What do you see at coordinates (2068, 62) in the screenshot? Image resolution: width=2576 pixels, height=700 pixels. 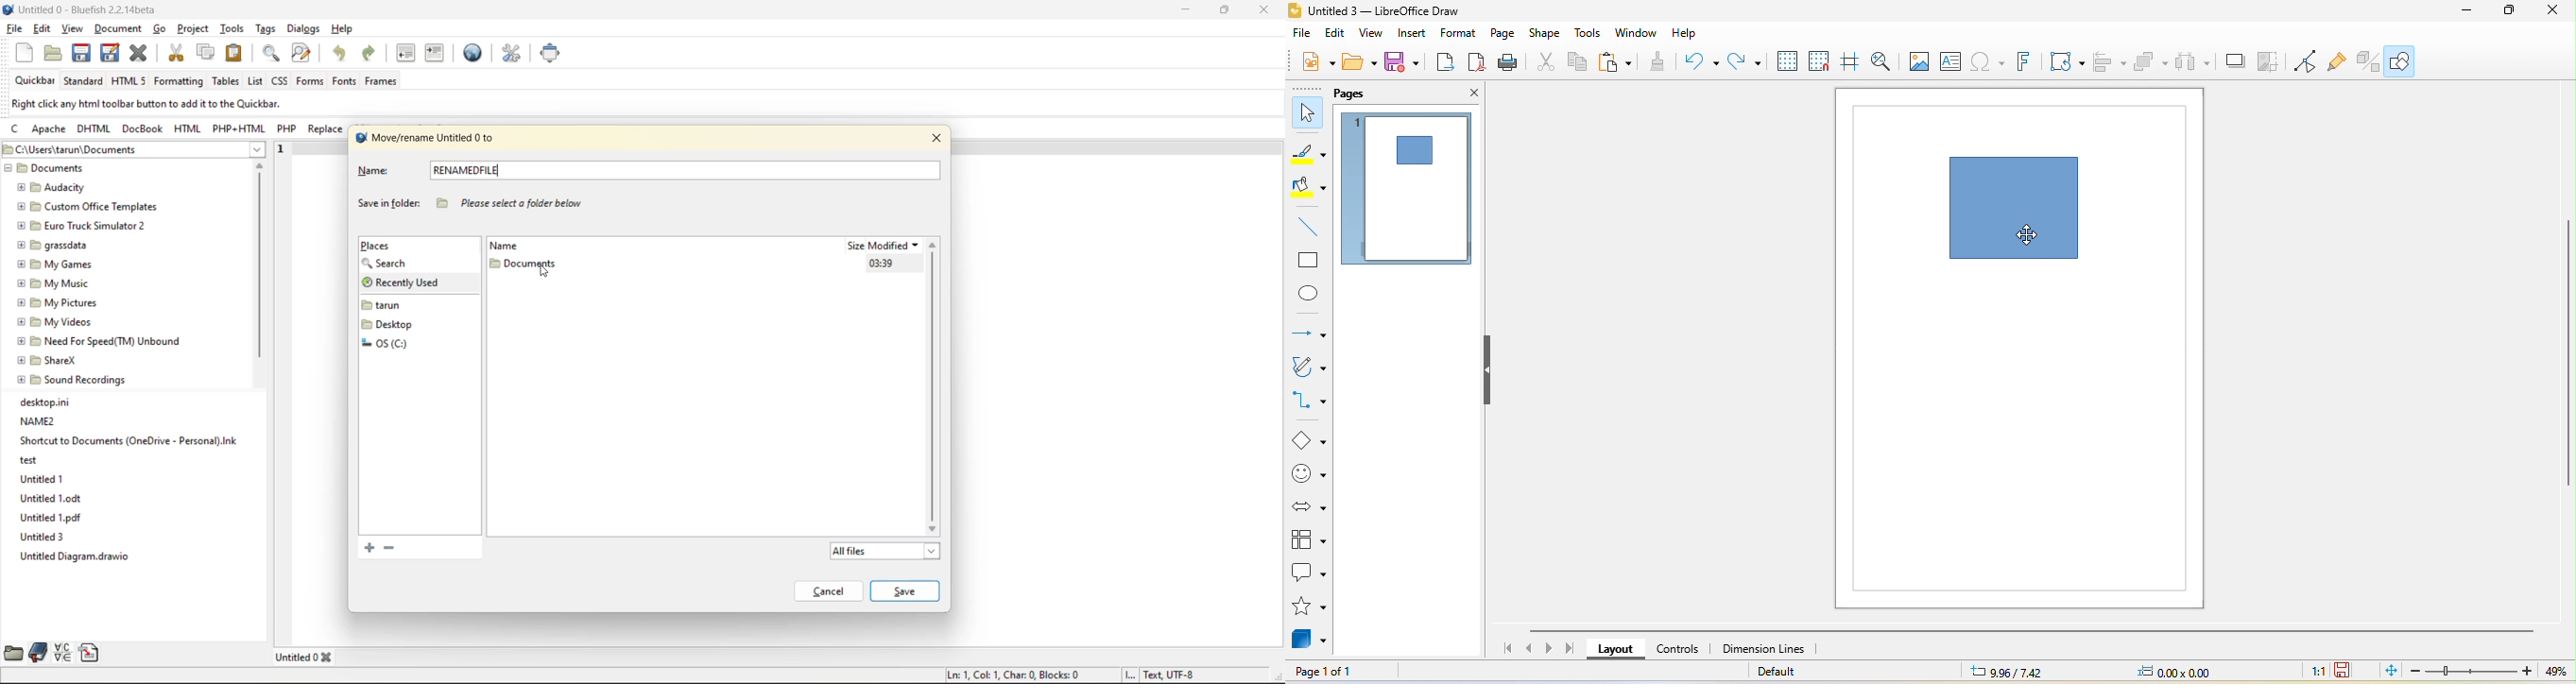 I see `transformation` at bounding box center [2068, 62].